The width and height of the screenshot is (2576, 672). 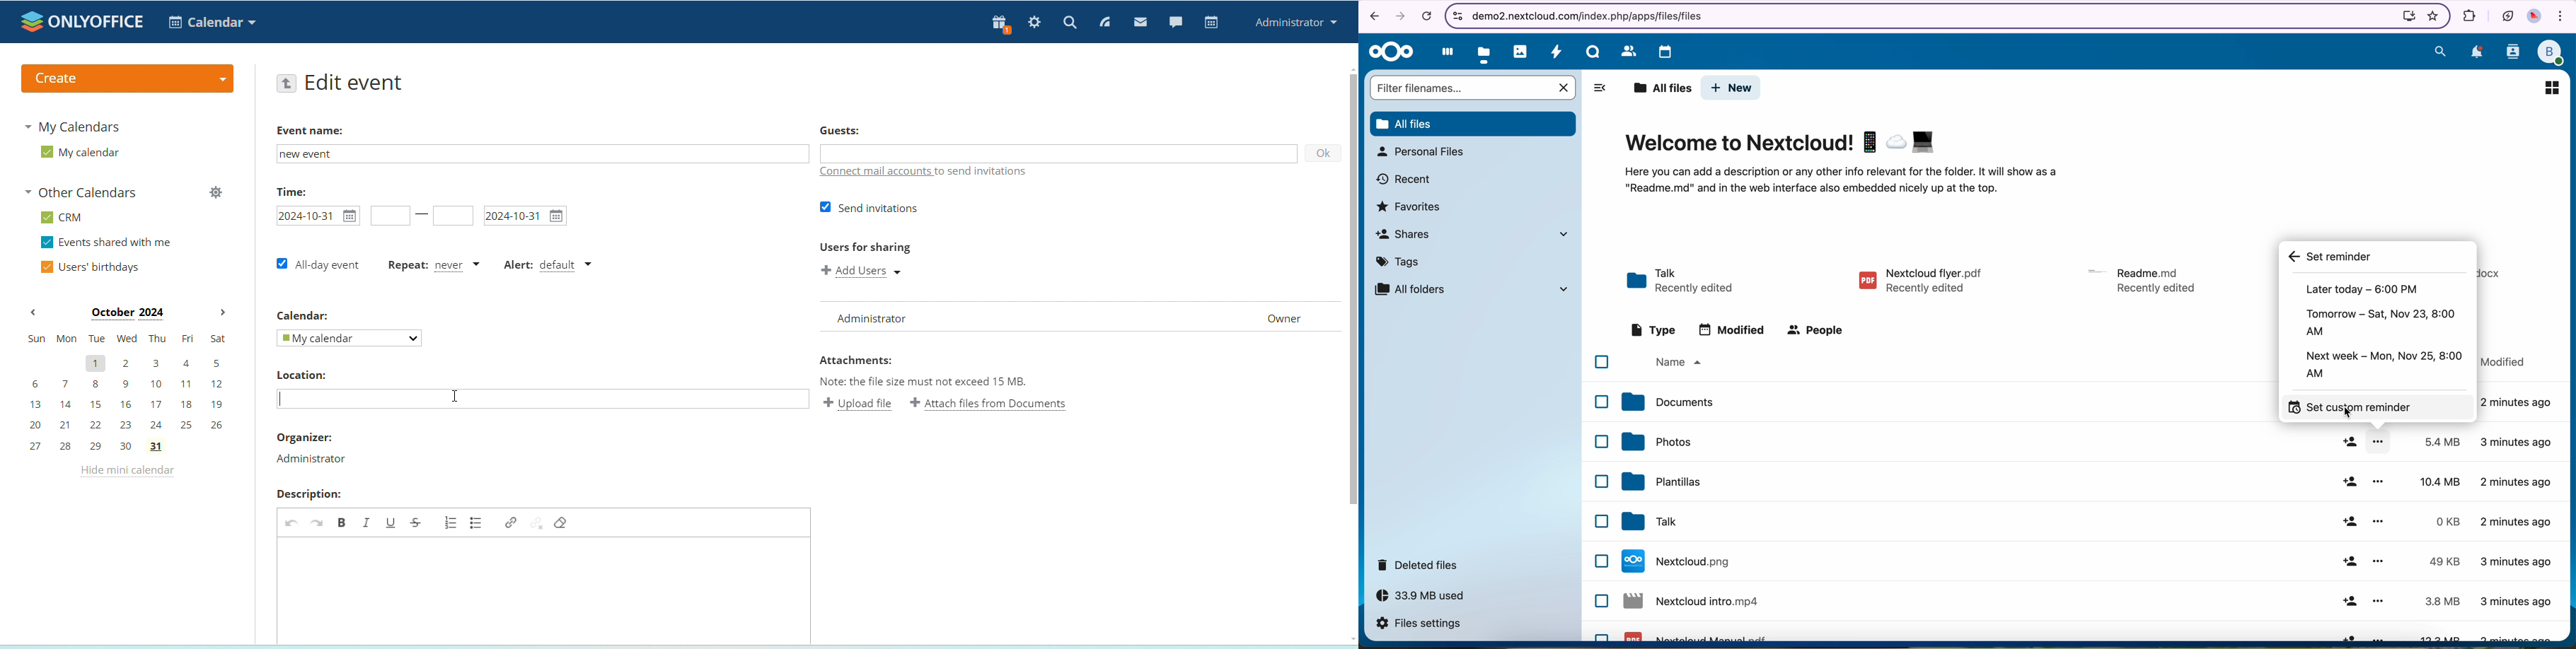 What do you see at coordinates (1406, 179) in the screenshot?
I see `recent` at bounding box center [1406, 179].